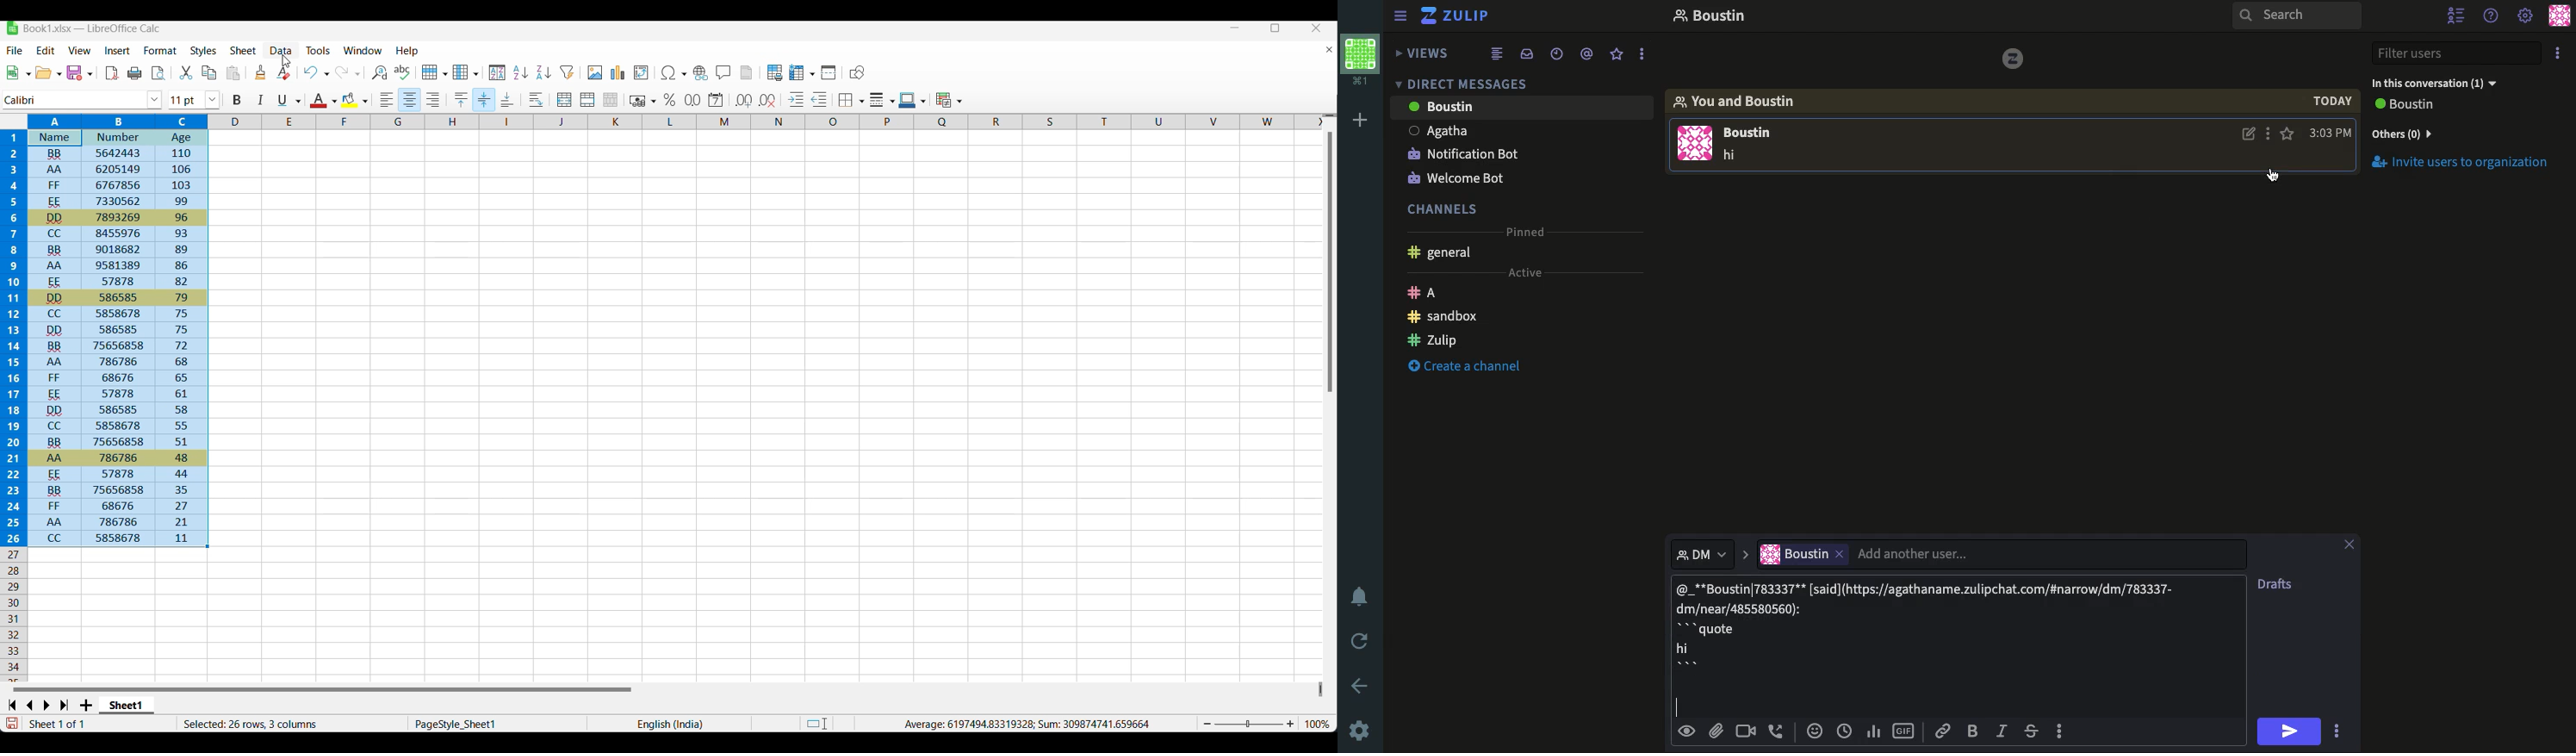 The height and width of the screenshot is (756, 2576). I want to click on Options, so click(2337, 730).